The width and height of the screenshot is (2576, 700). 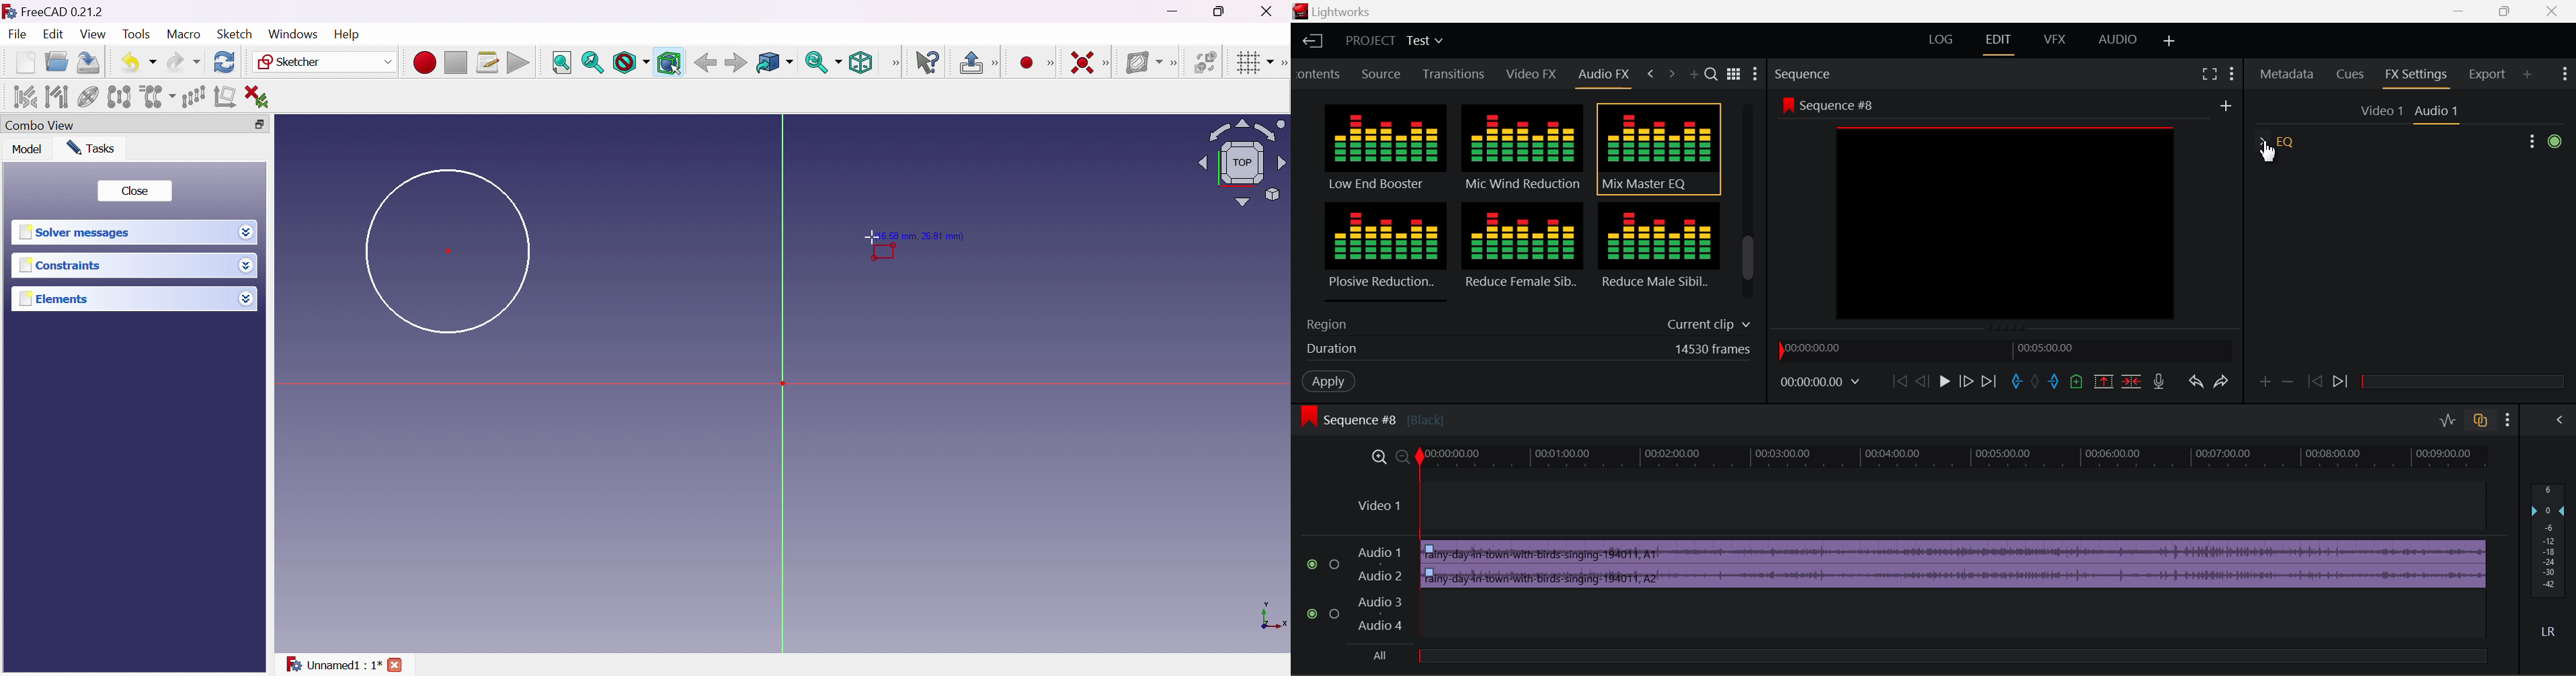 What do you see at coordinates (1842, 73) in the screenshot?
I see `Sequence Section` at bounding box center [1842, 73].